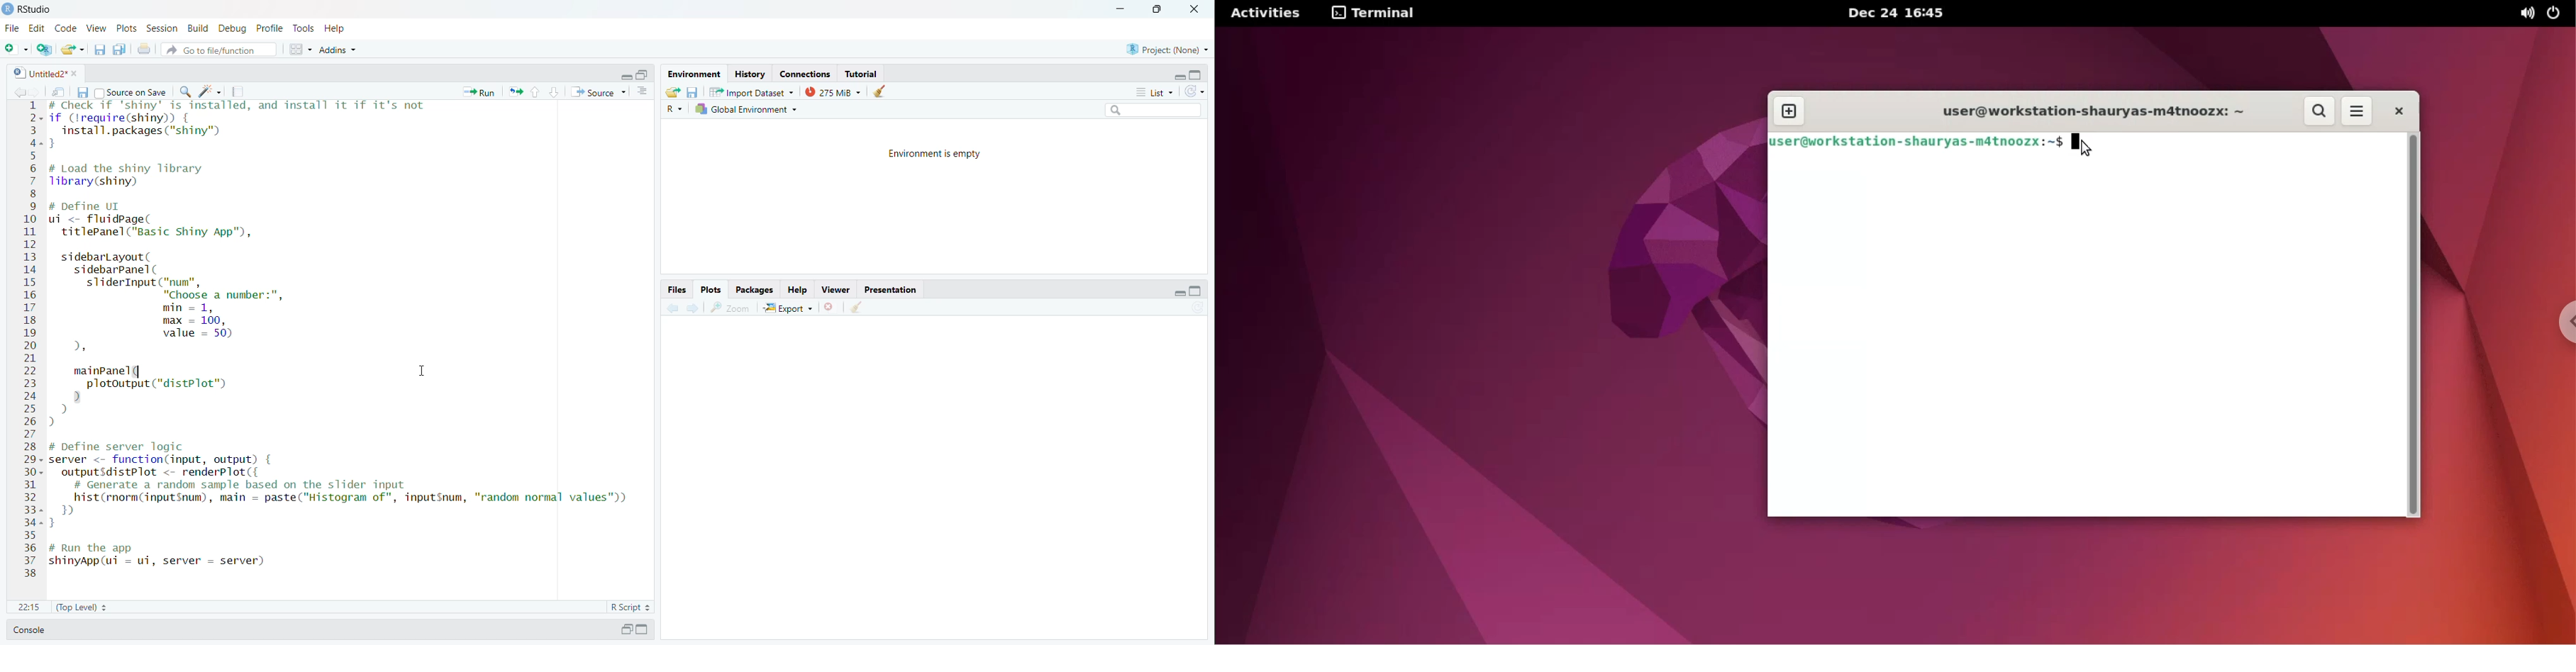 This screenshot has width=2576, height=672. What do you see at coordinates (516, 92) in the screenshot?
I see `rerun` at bounding box center [516, 92].